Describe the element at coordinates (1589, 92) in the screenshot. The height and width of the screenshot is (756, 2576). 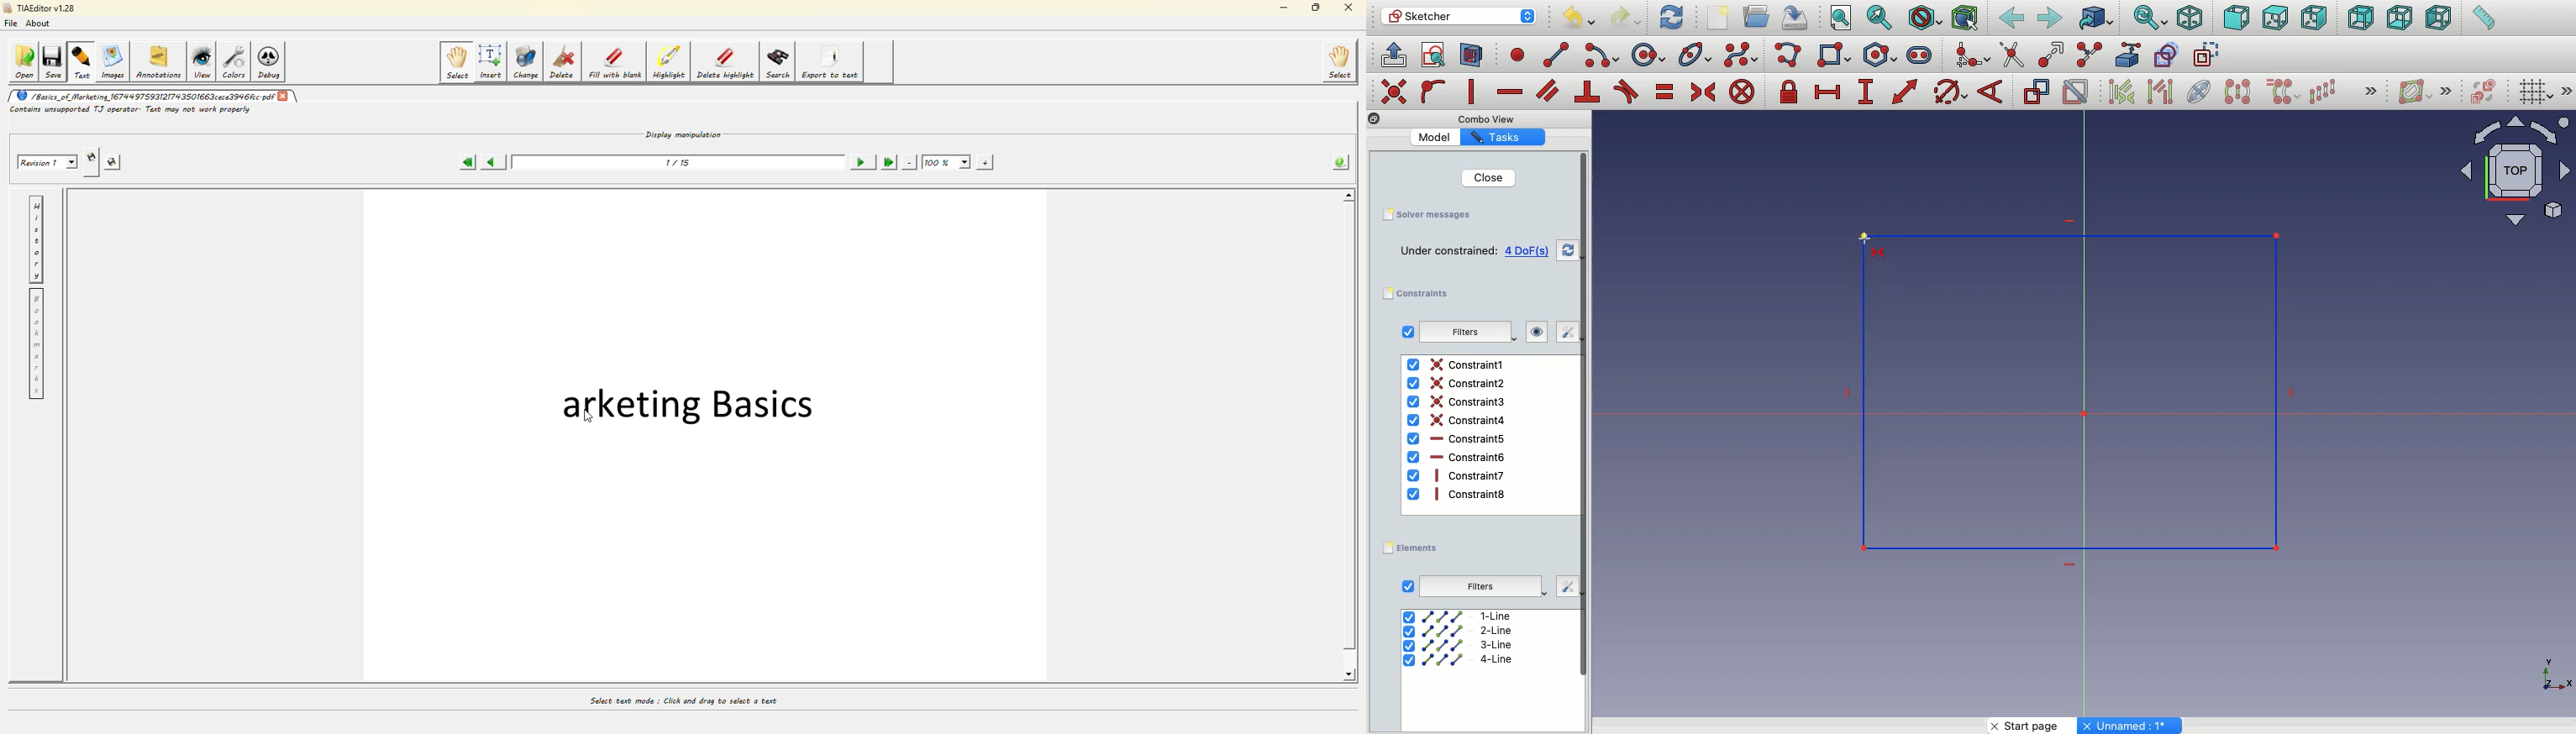
I see `constrain perpendicular` at that location.